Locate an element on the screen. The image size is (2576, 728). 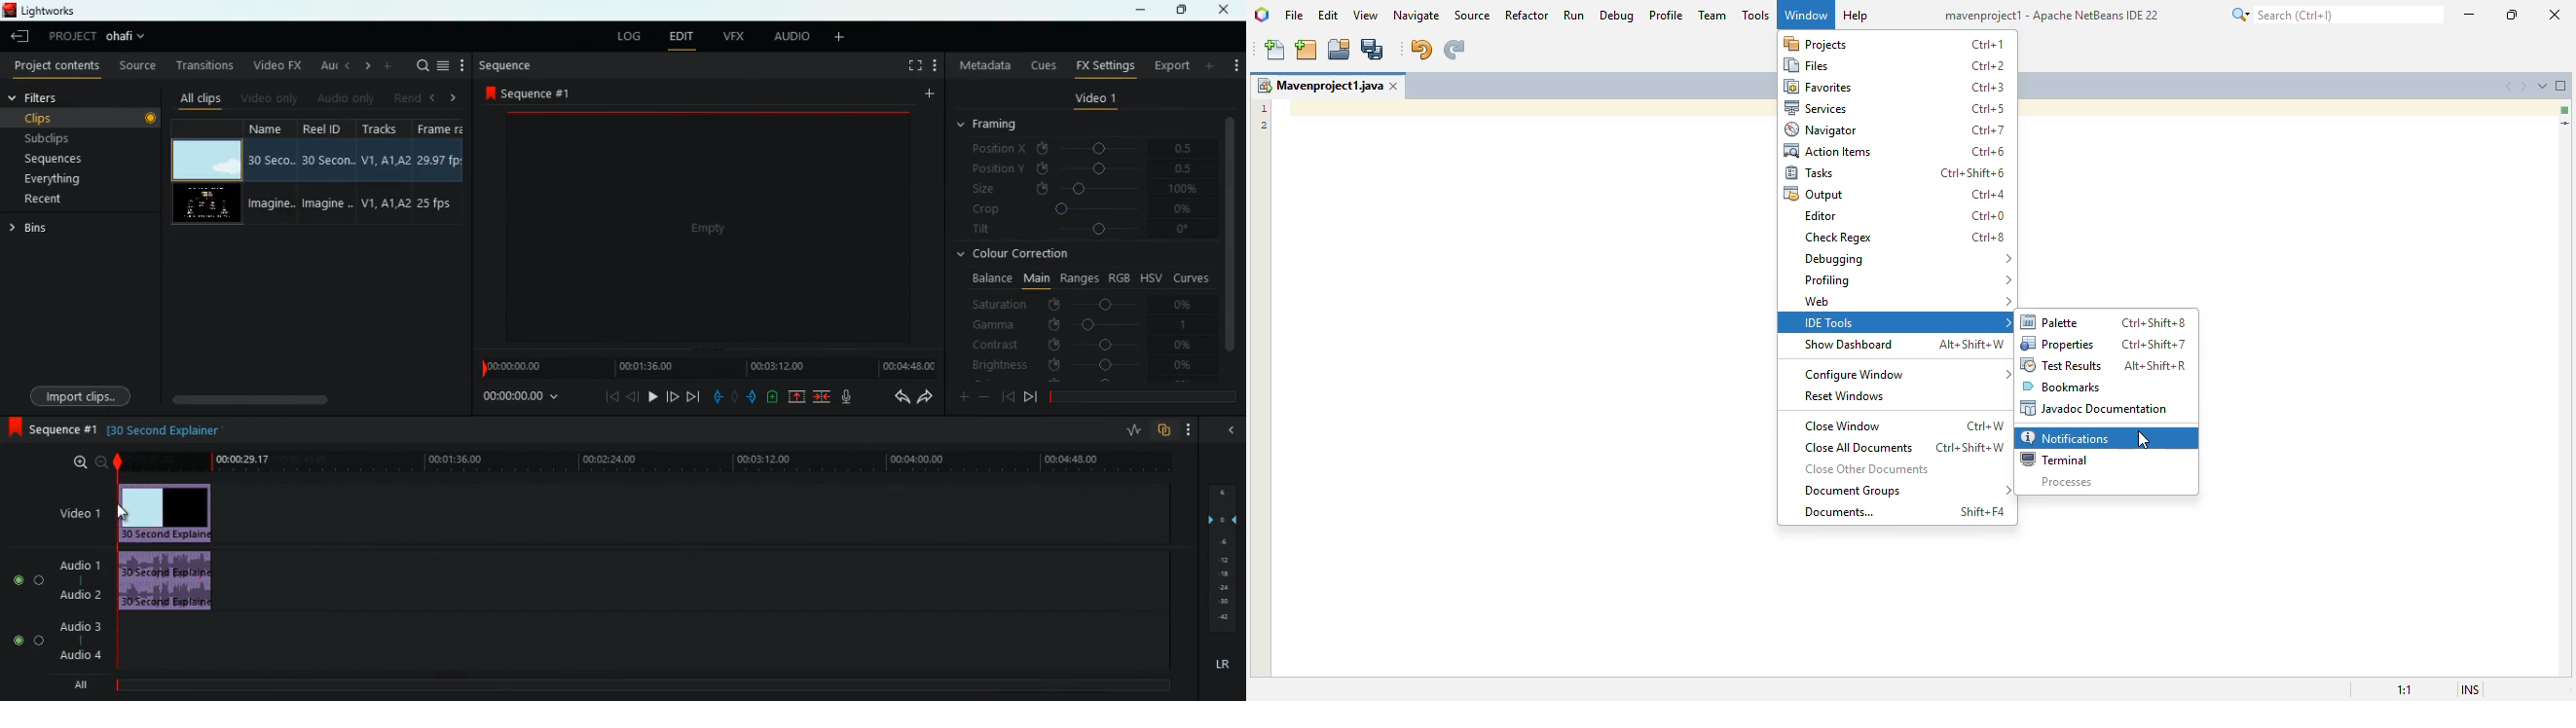
sequence #1 is located at coordinates (530, 94).